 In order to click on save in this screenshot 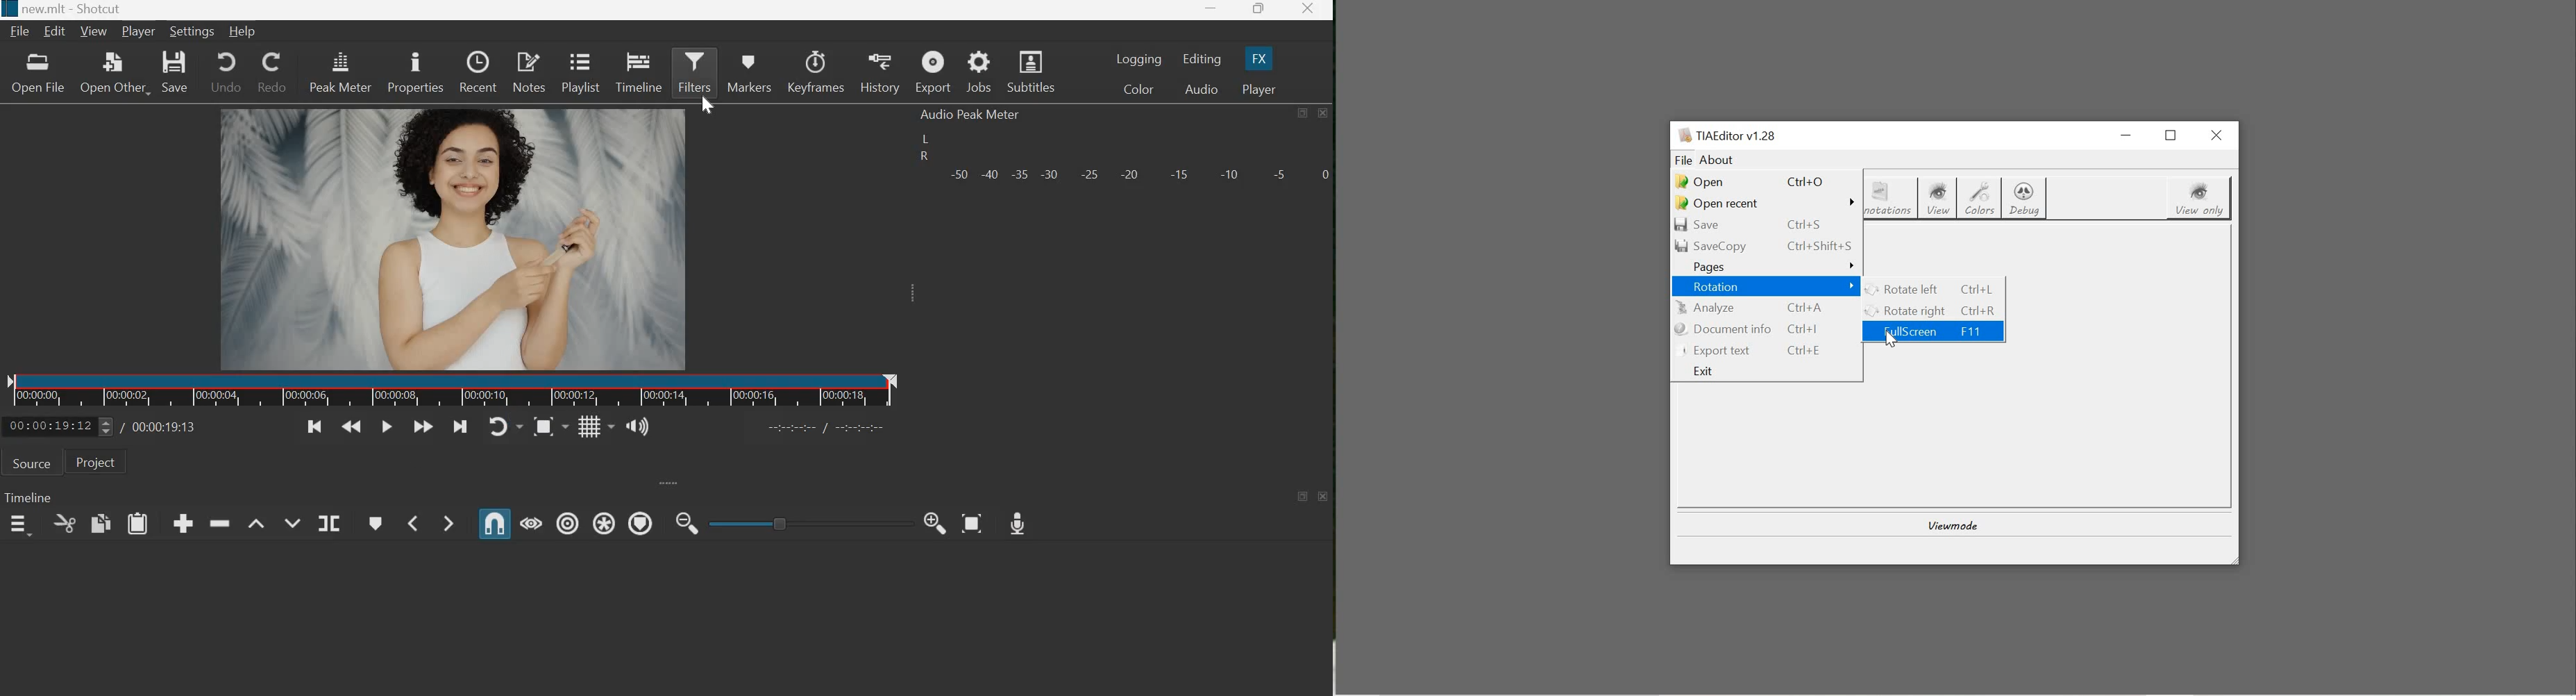, I will do `click(176, 72)`.